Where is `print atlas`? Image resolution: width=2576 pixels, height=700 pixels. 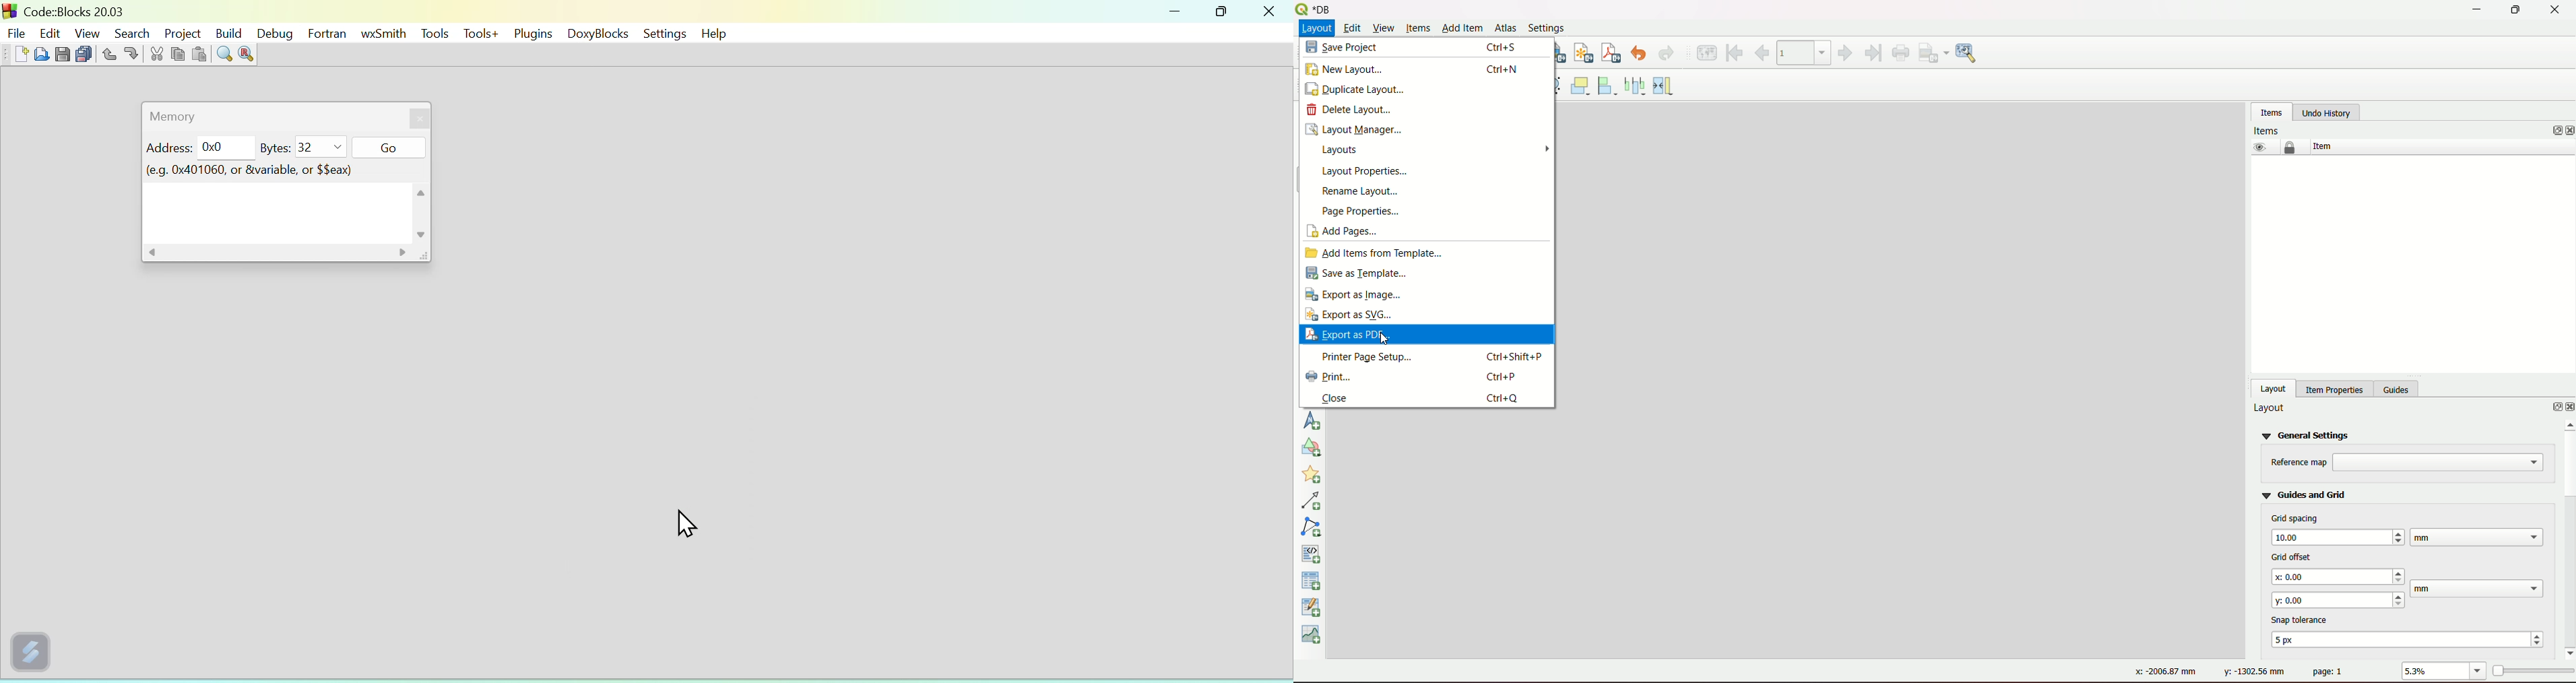
print atlas is located at coordinates (1902, 53).